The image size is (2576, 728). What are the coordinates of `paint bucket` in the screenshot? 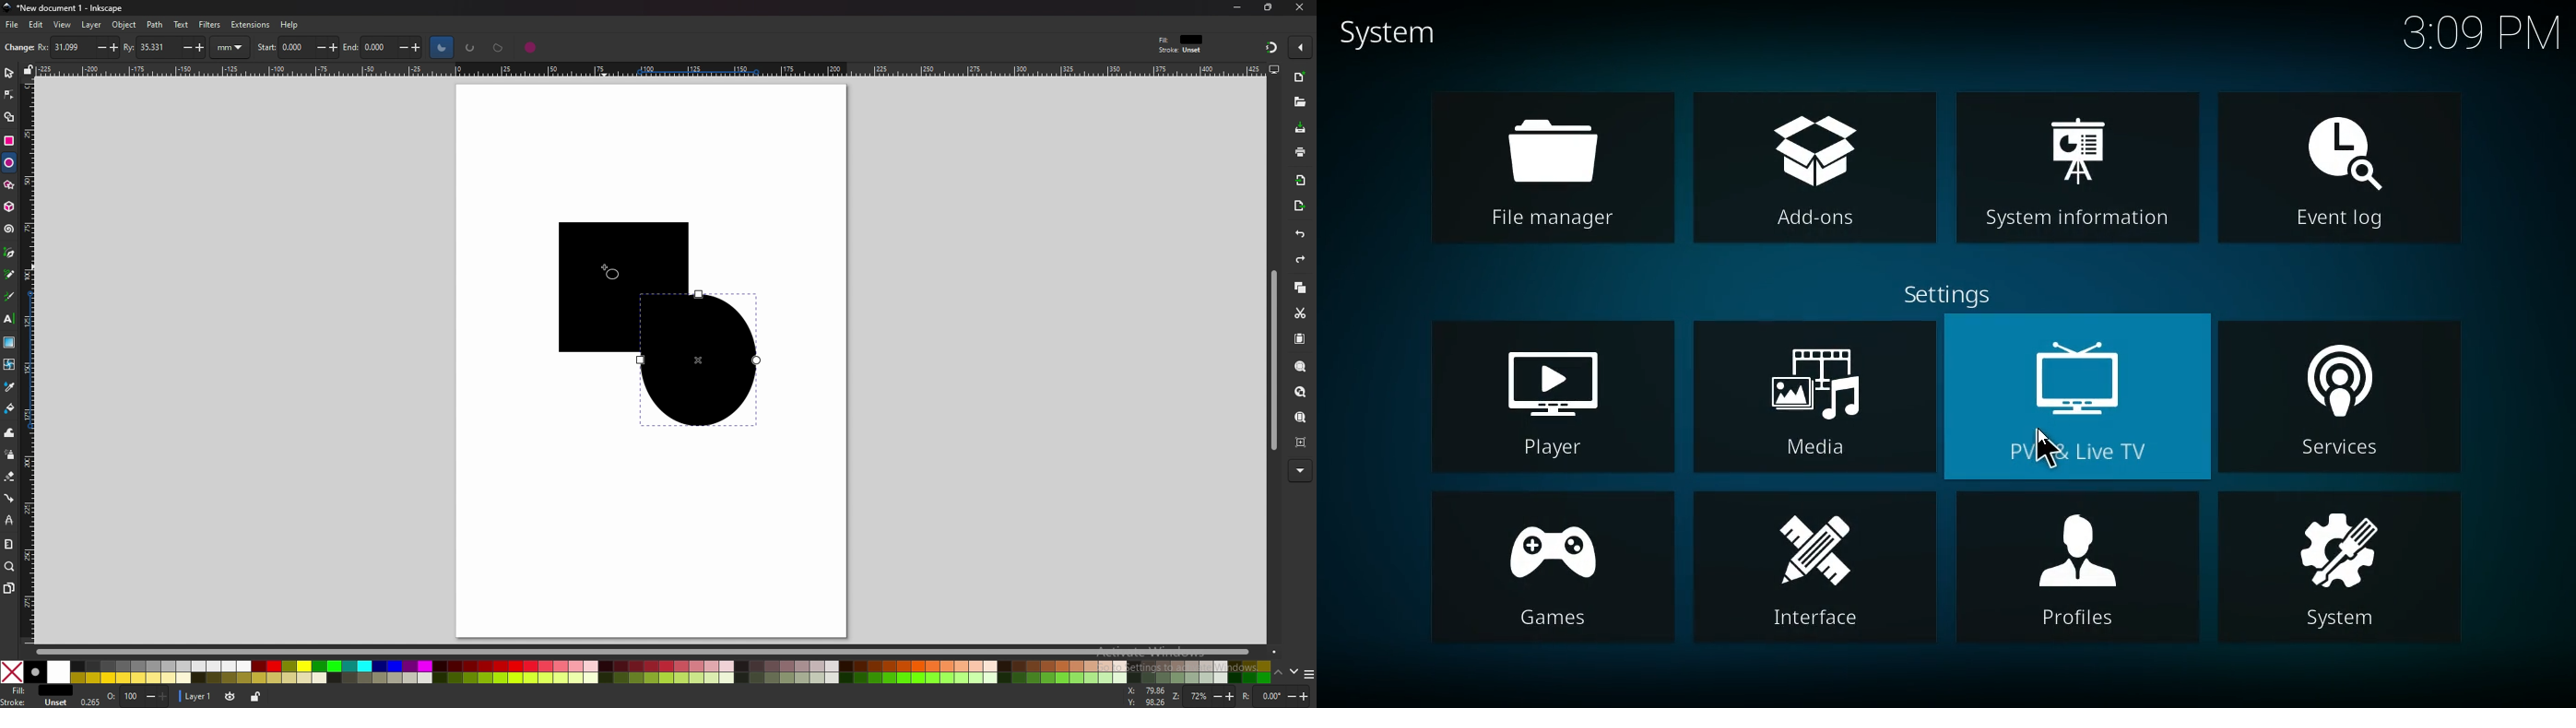 It's located at (10, 409).